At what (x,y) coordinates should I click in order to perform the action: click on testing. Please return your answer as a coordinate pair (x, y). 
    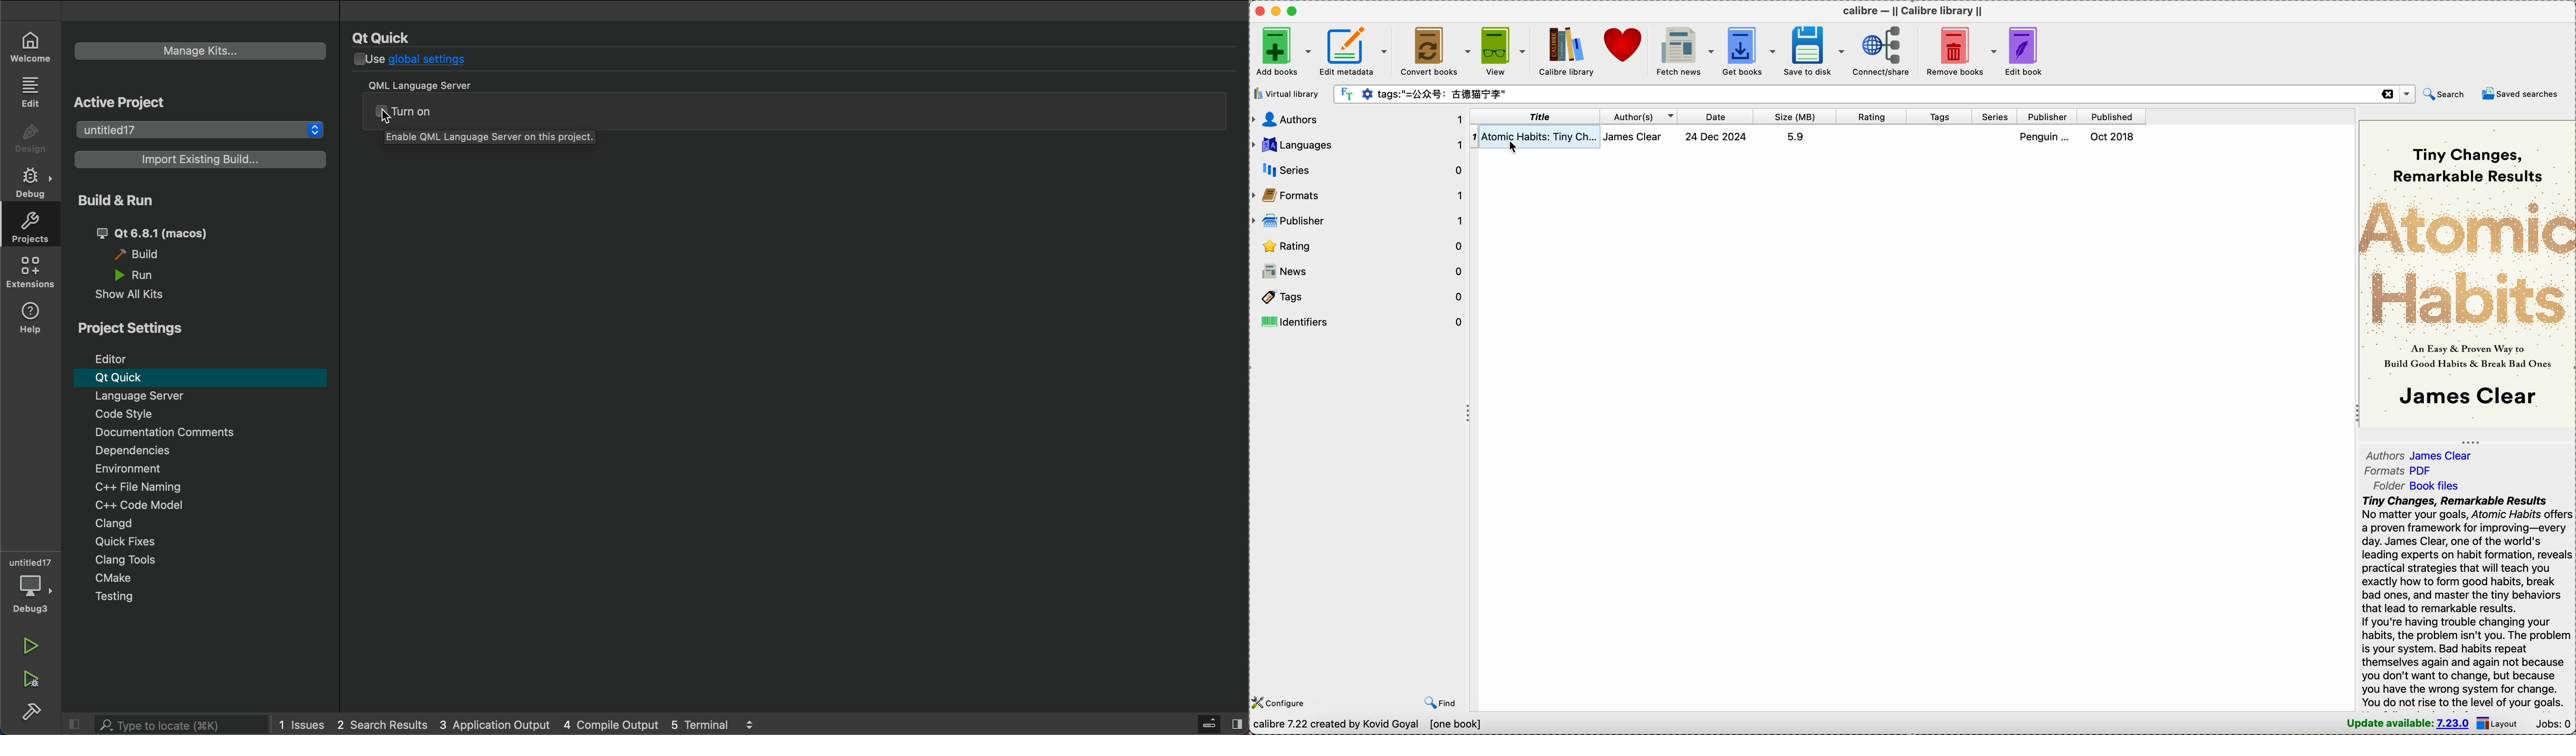
    Looking at the image, I should click on (205, 597).